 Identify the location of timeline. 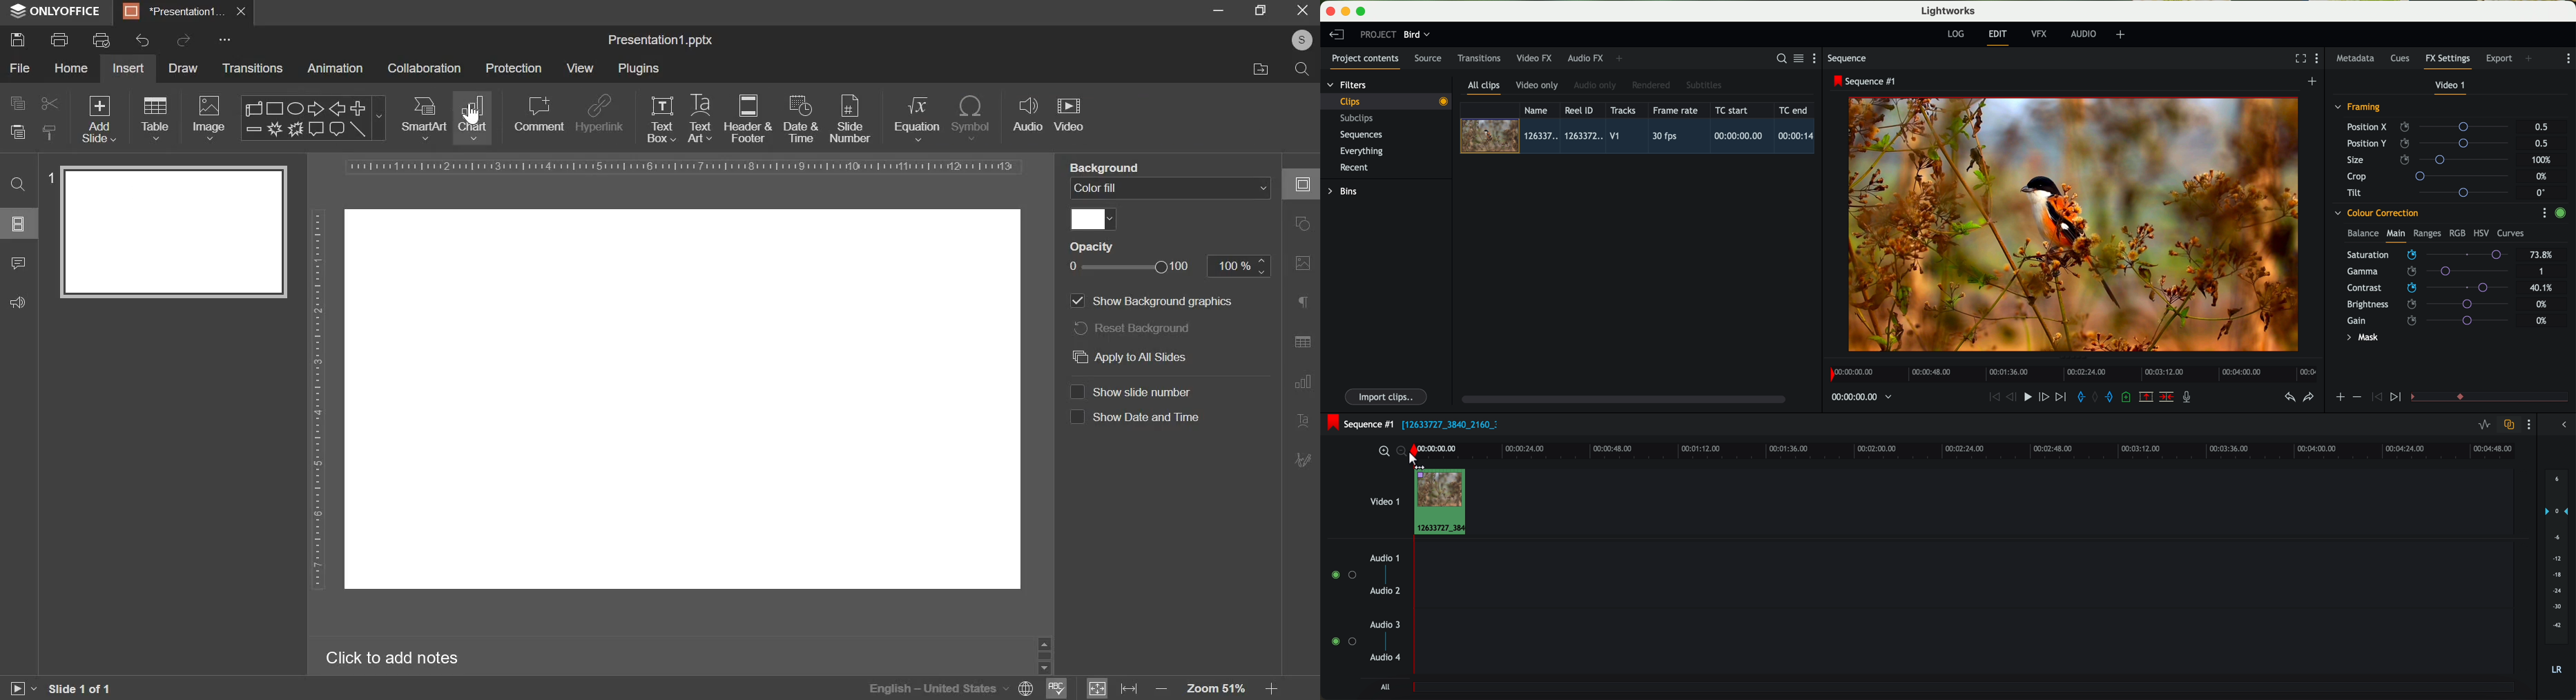
(1857, 398).